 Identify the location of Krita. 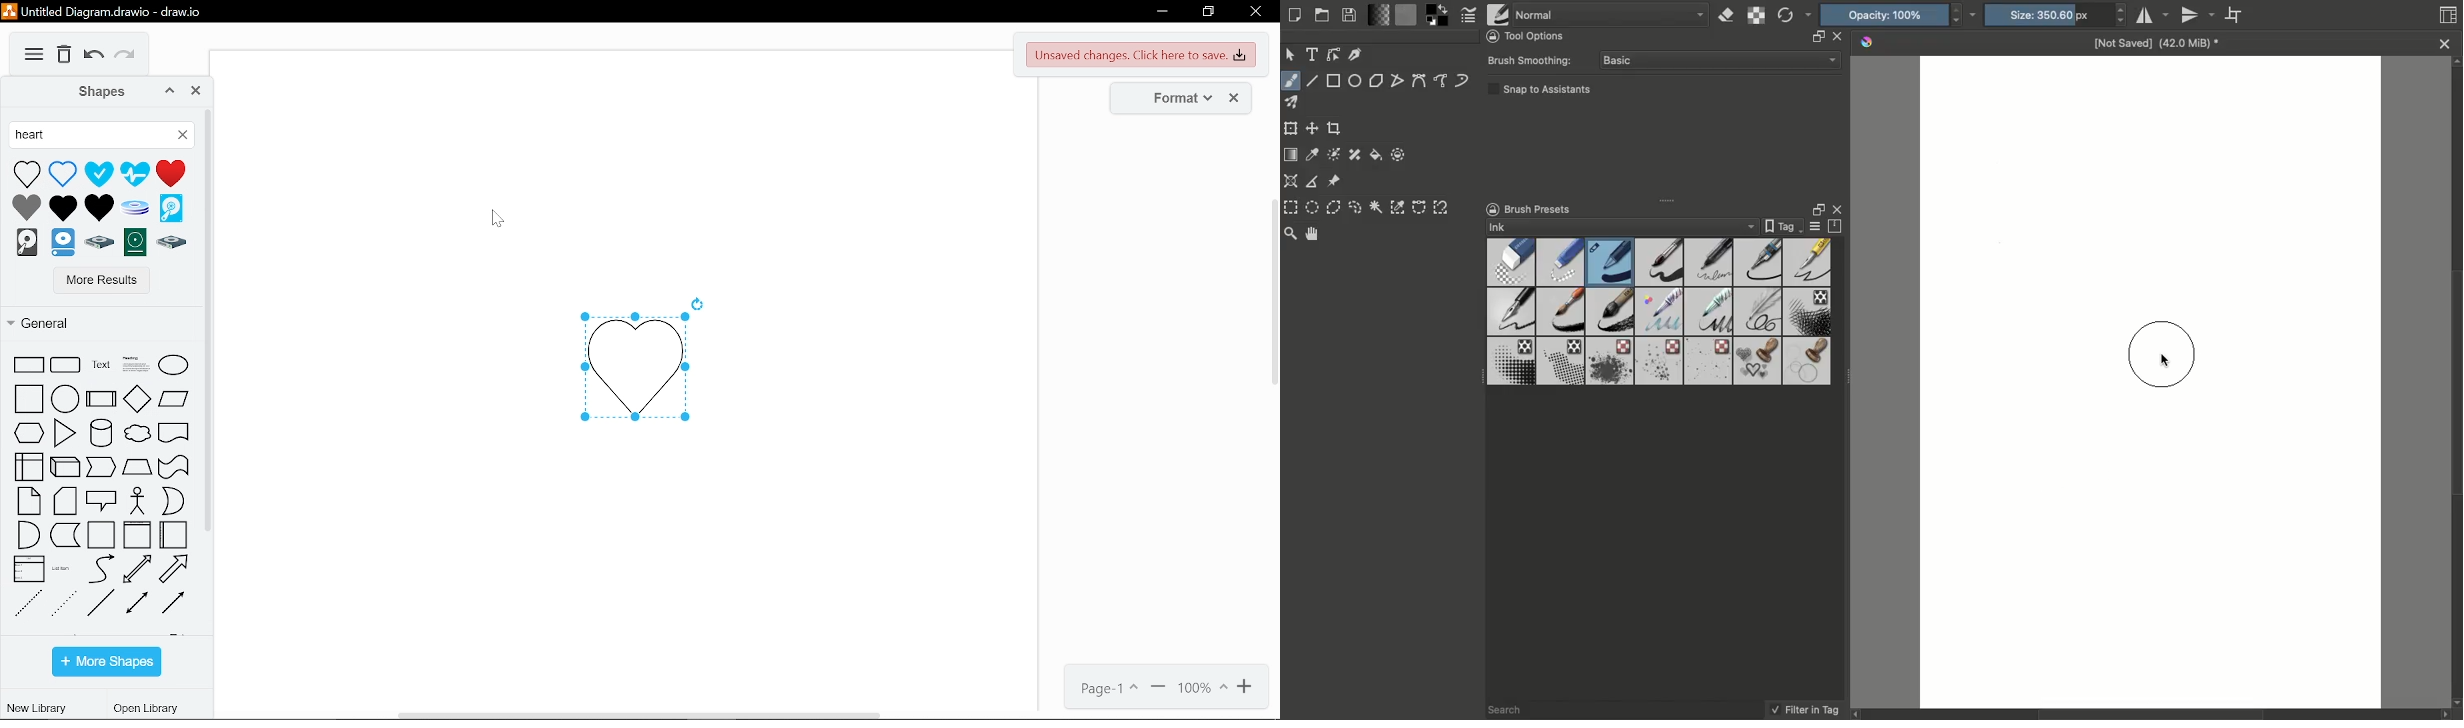
(1868, 43).